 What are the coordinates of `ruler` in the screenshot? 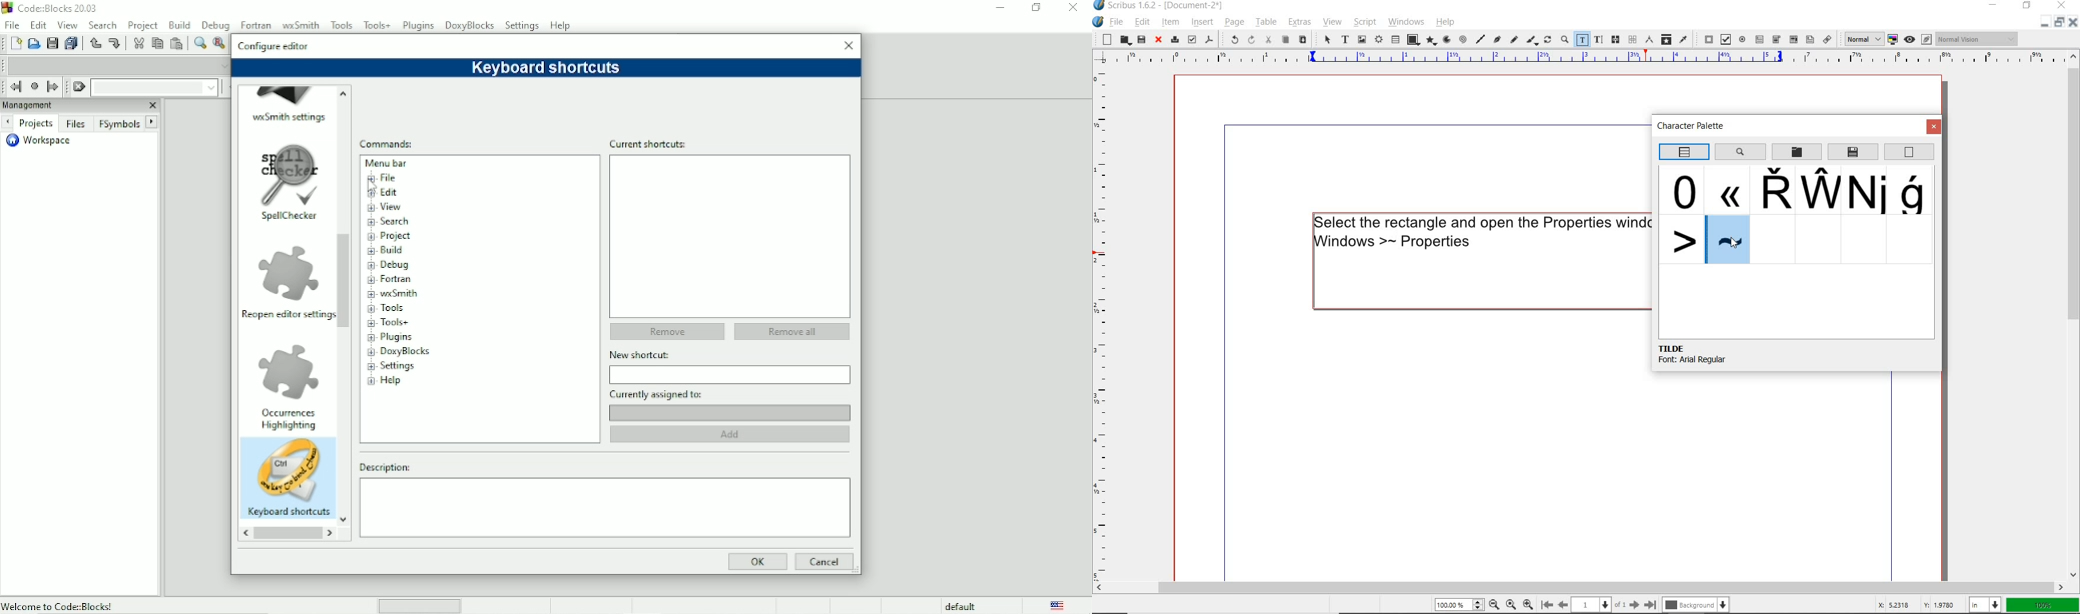 It's located at (1102, 325).